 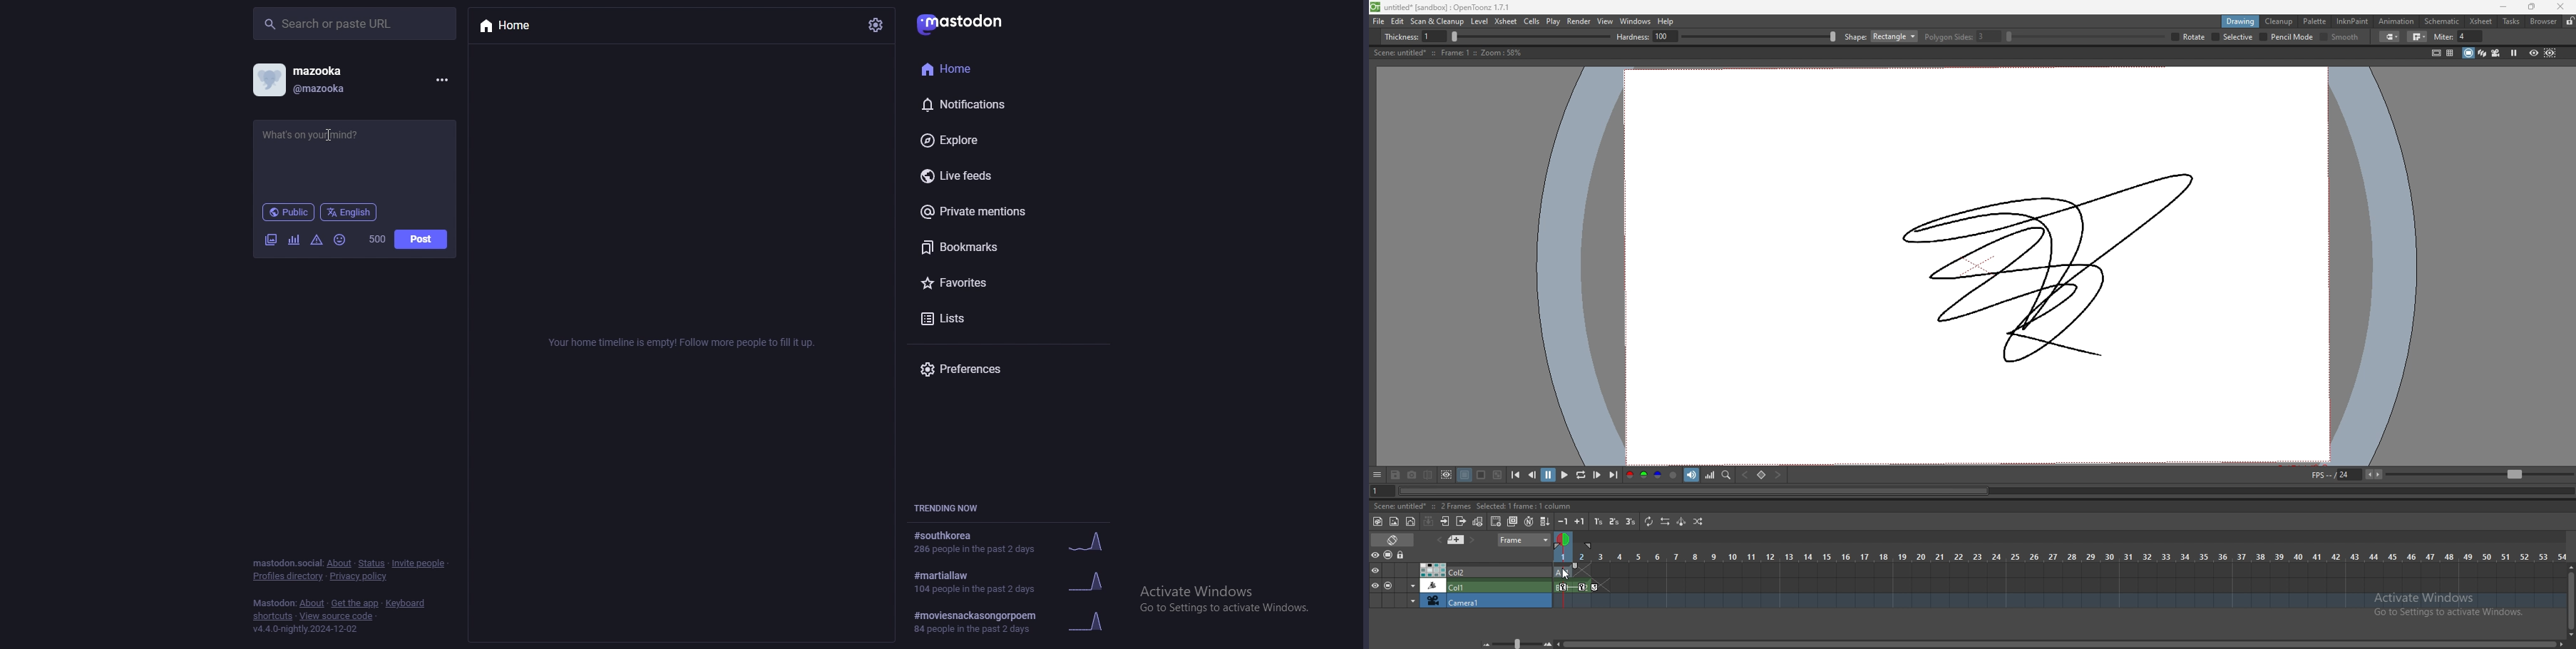 I want to click on black background, so click(x=1464, y=475).